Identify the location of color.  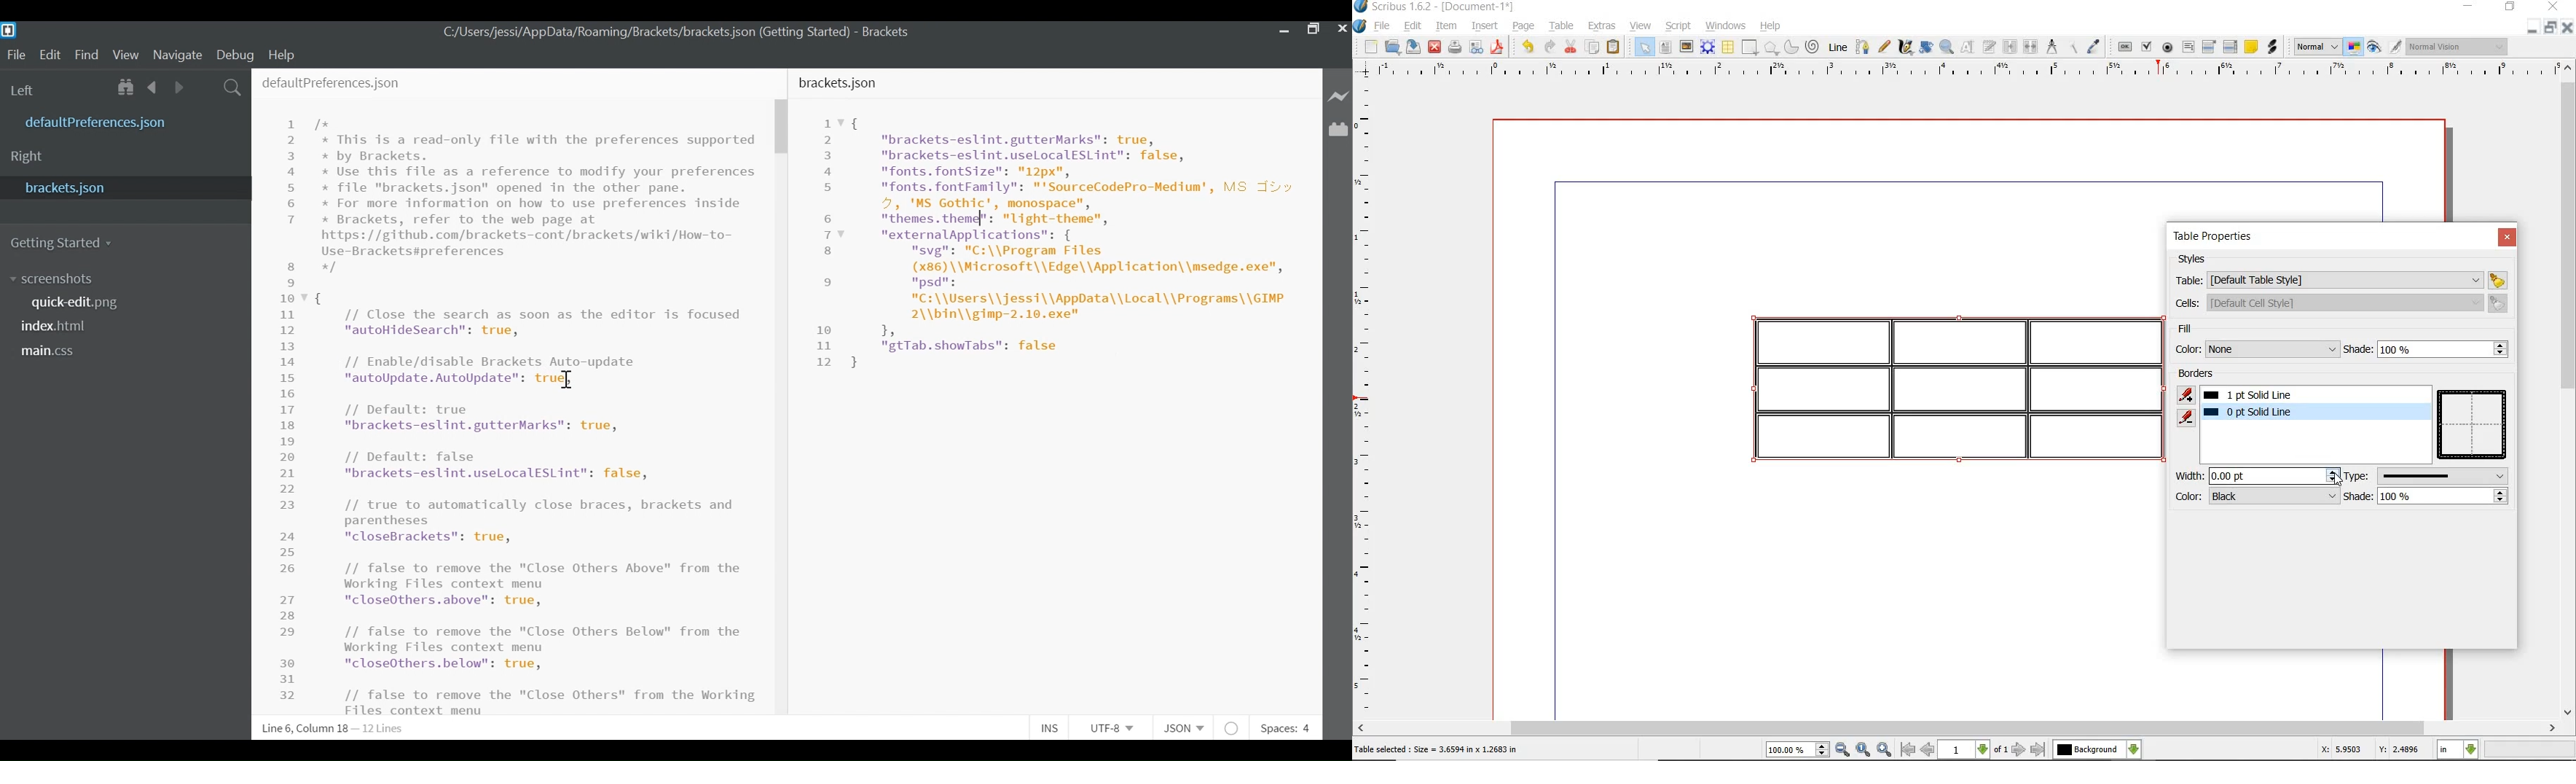
(2255, 349).